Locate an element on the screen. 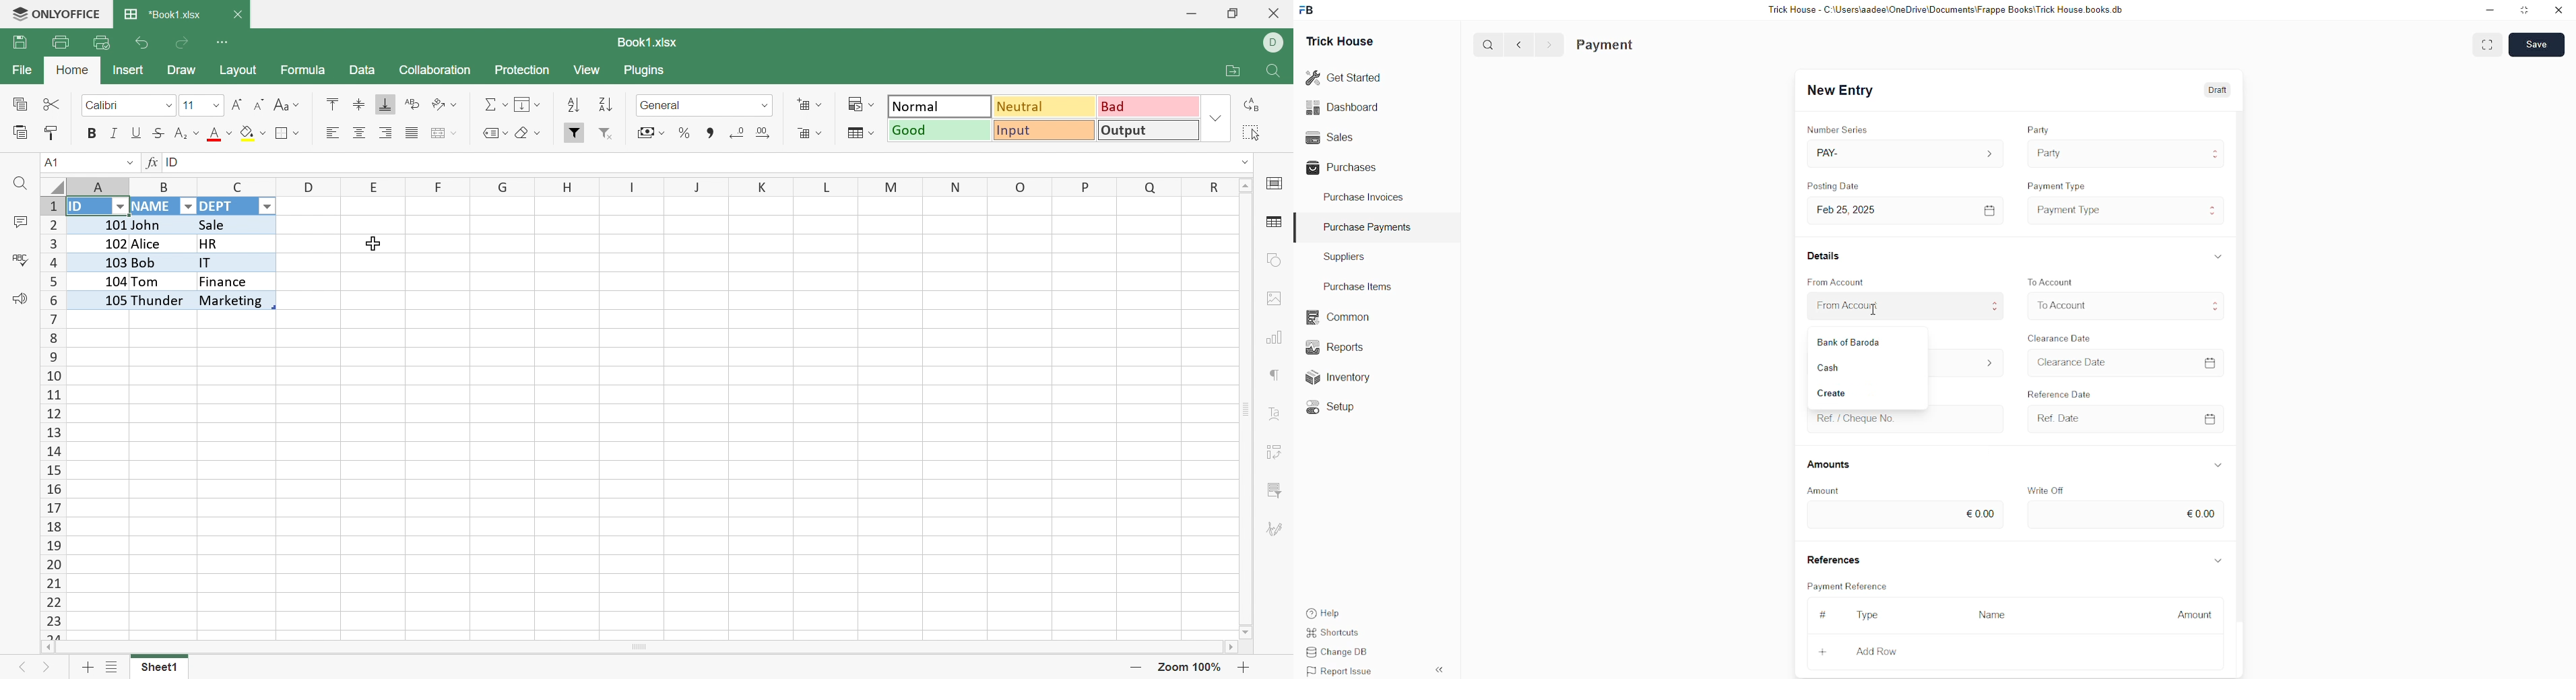  Sale is located at coordinates (220, 224).